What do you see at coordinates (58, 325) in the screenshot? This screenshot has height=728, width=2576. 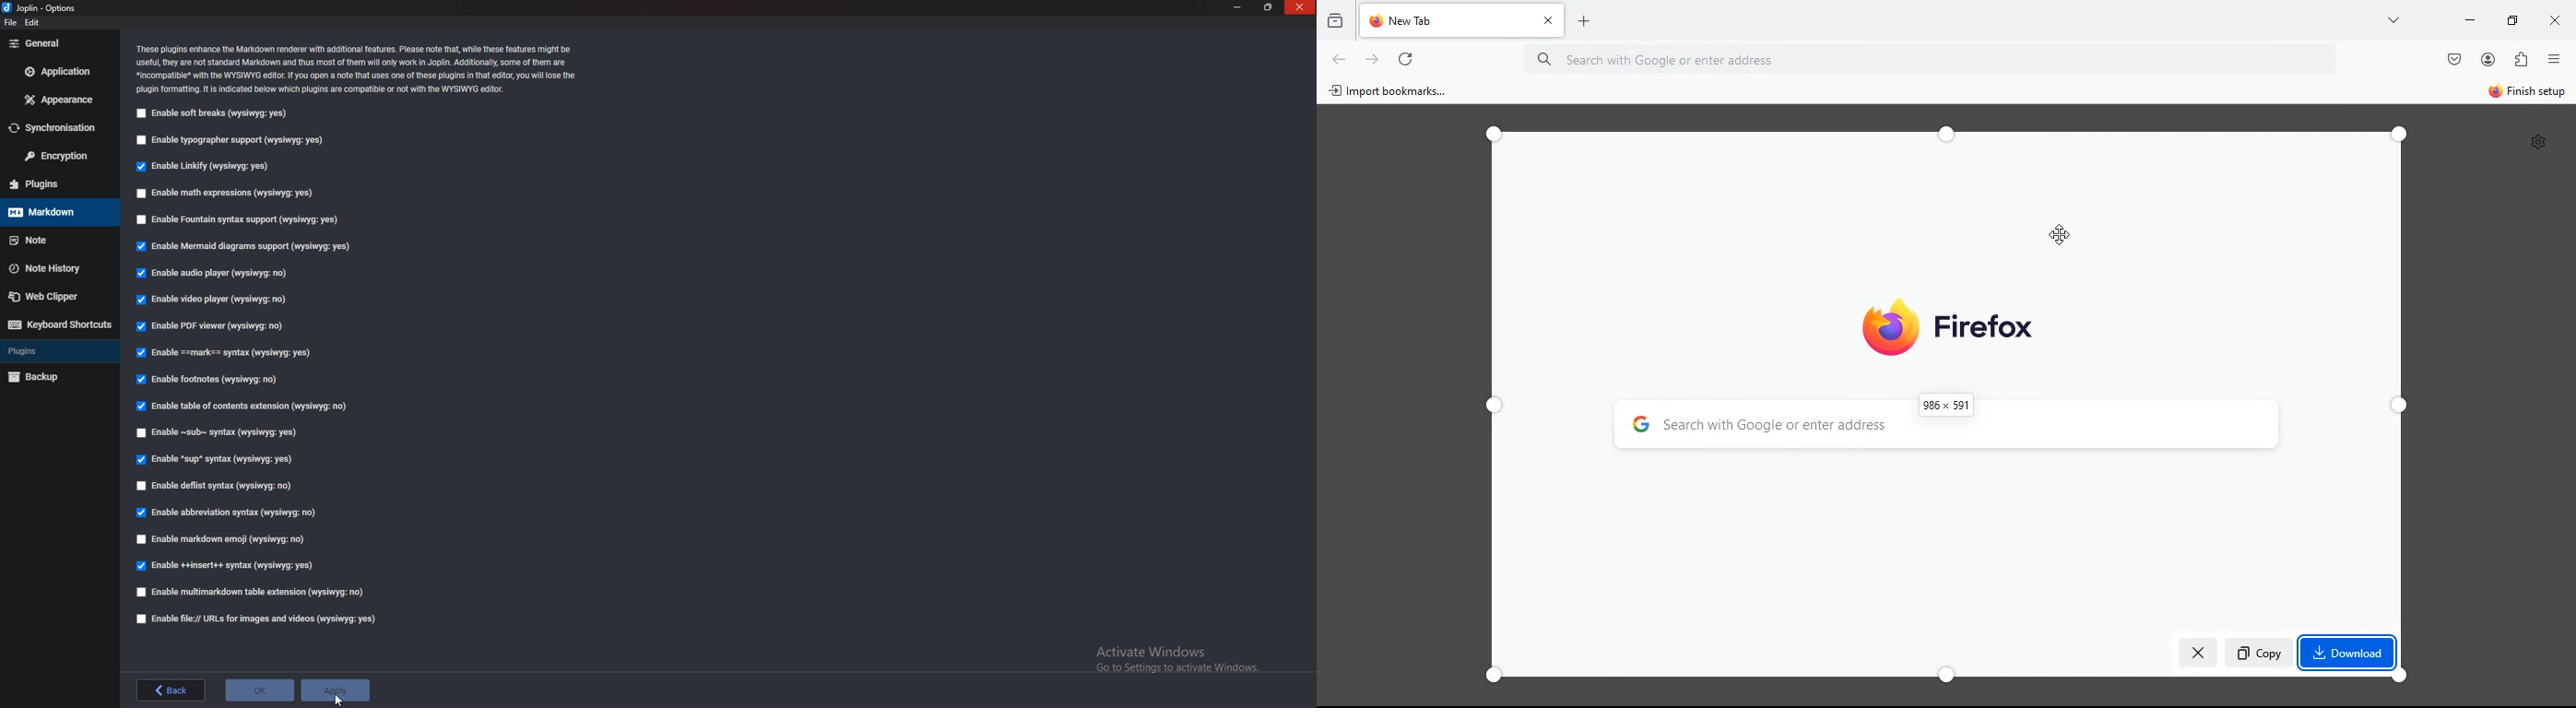 I see `Keyboard shortcuts` at bounding box center [58, 325].